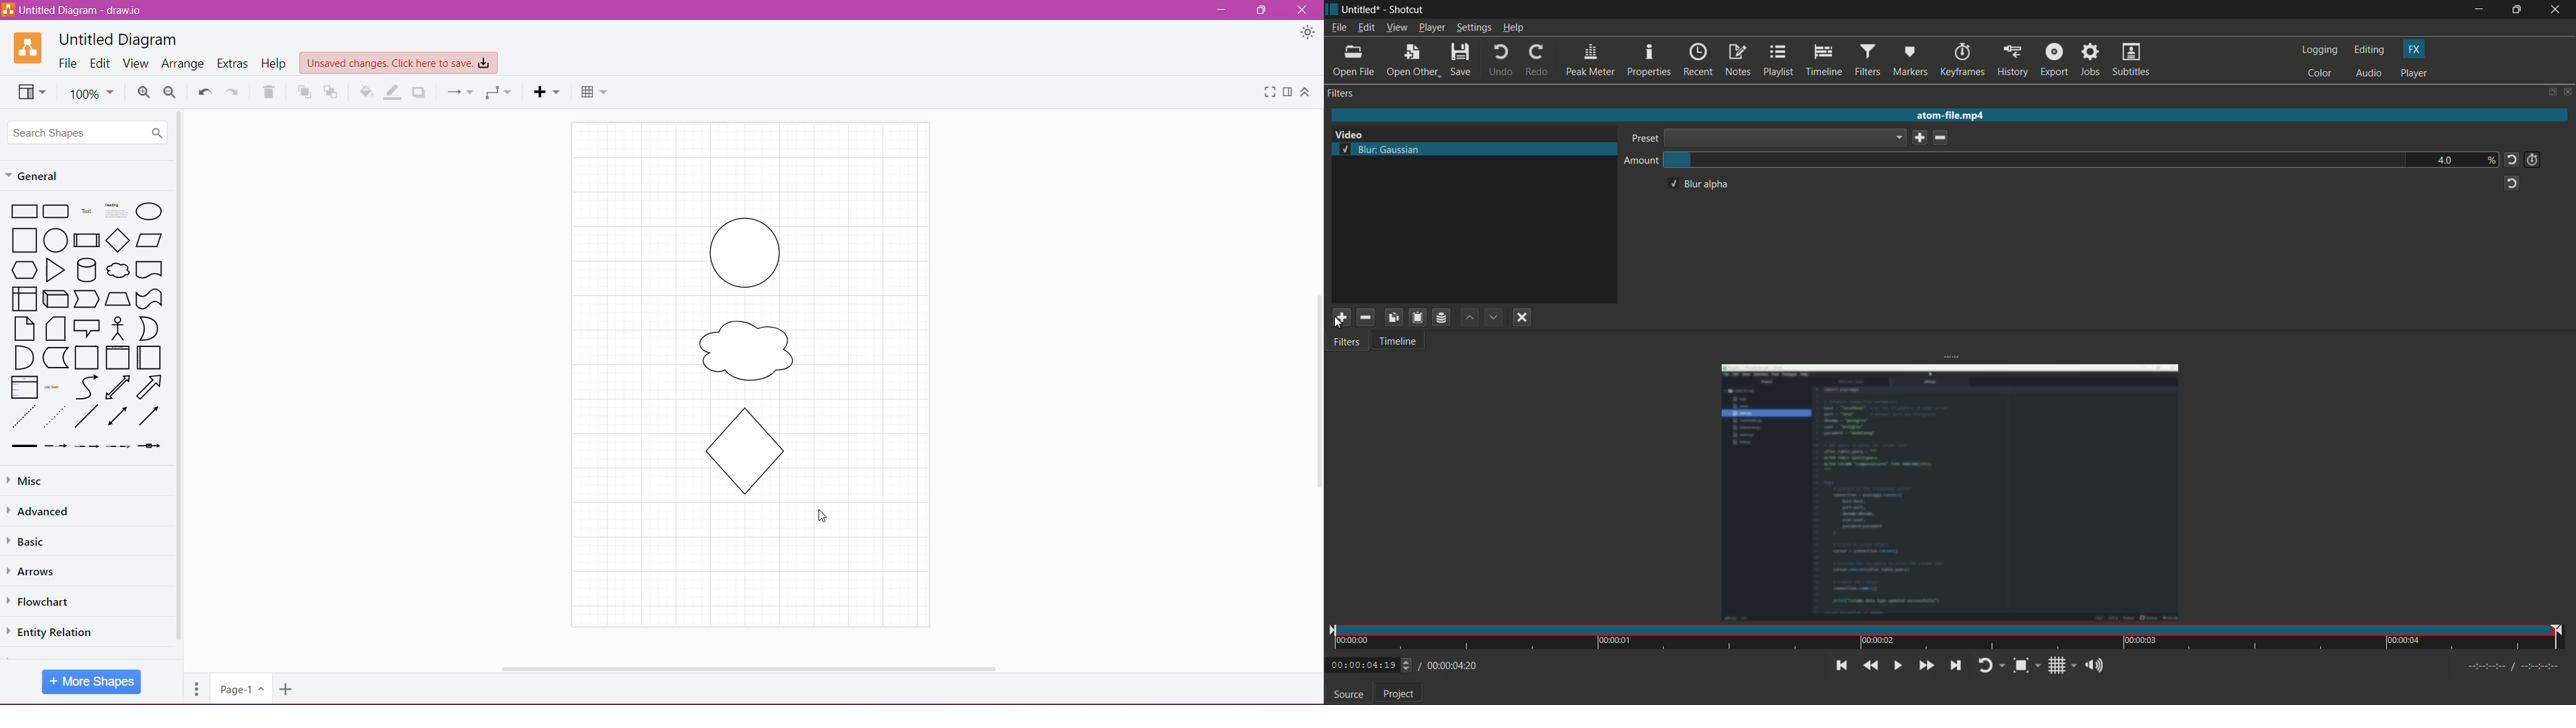  Describe the element at coordinates (392, 92) in the screenshot. I see `Line Color` at that location.